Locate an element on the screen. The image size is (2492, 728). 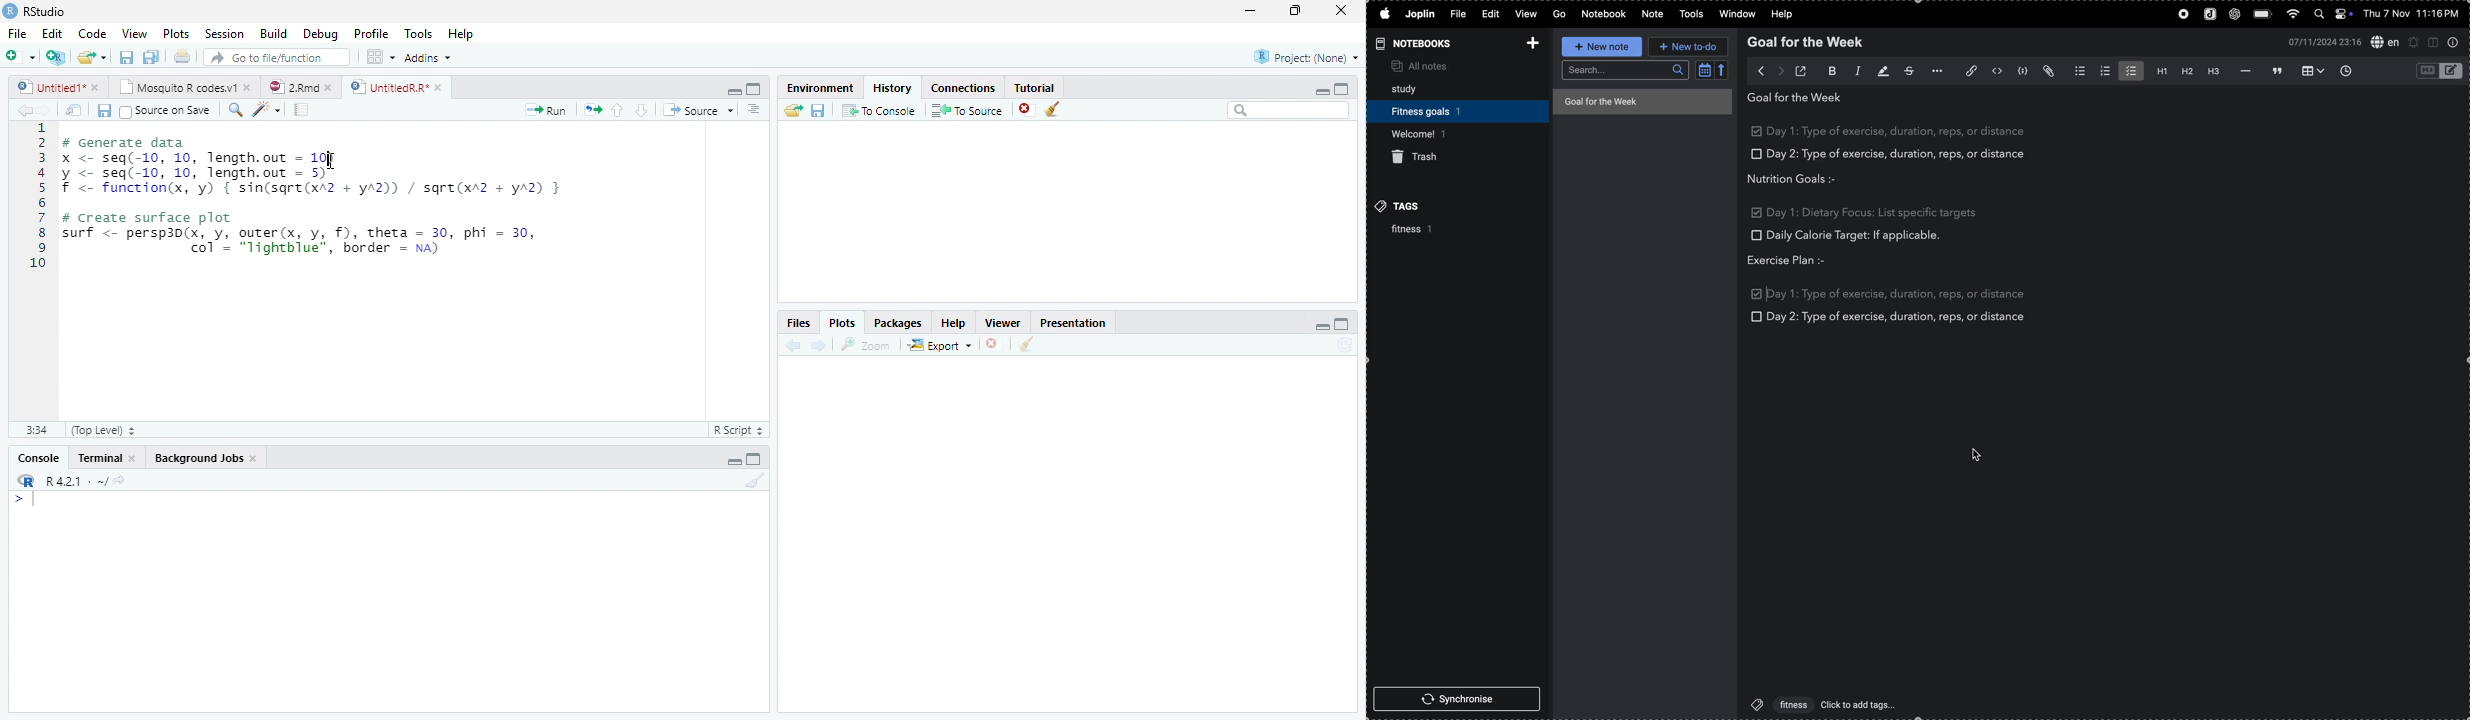
Presentation is located at coordinates (1073, 322).